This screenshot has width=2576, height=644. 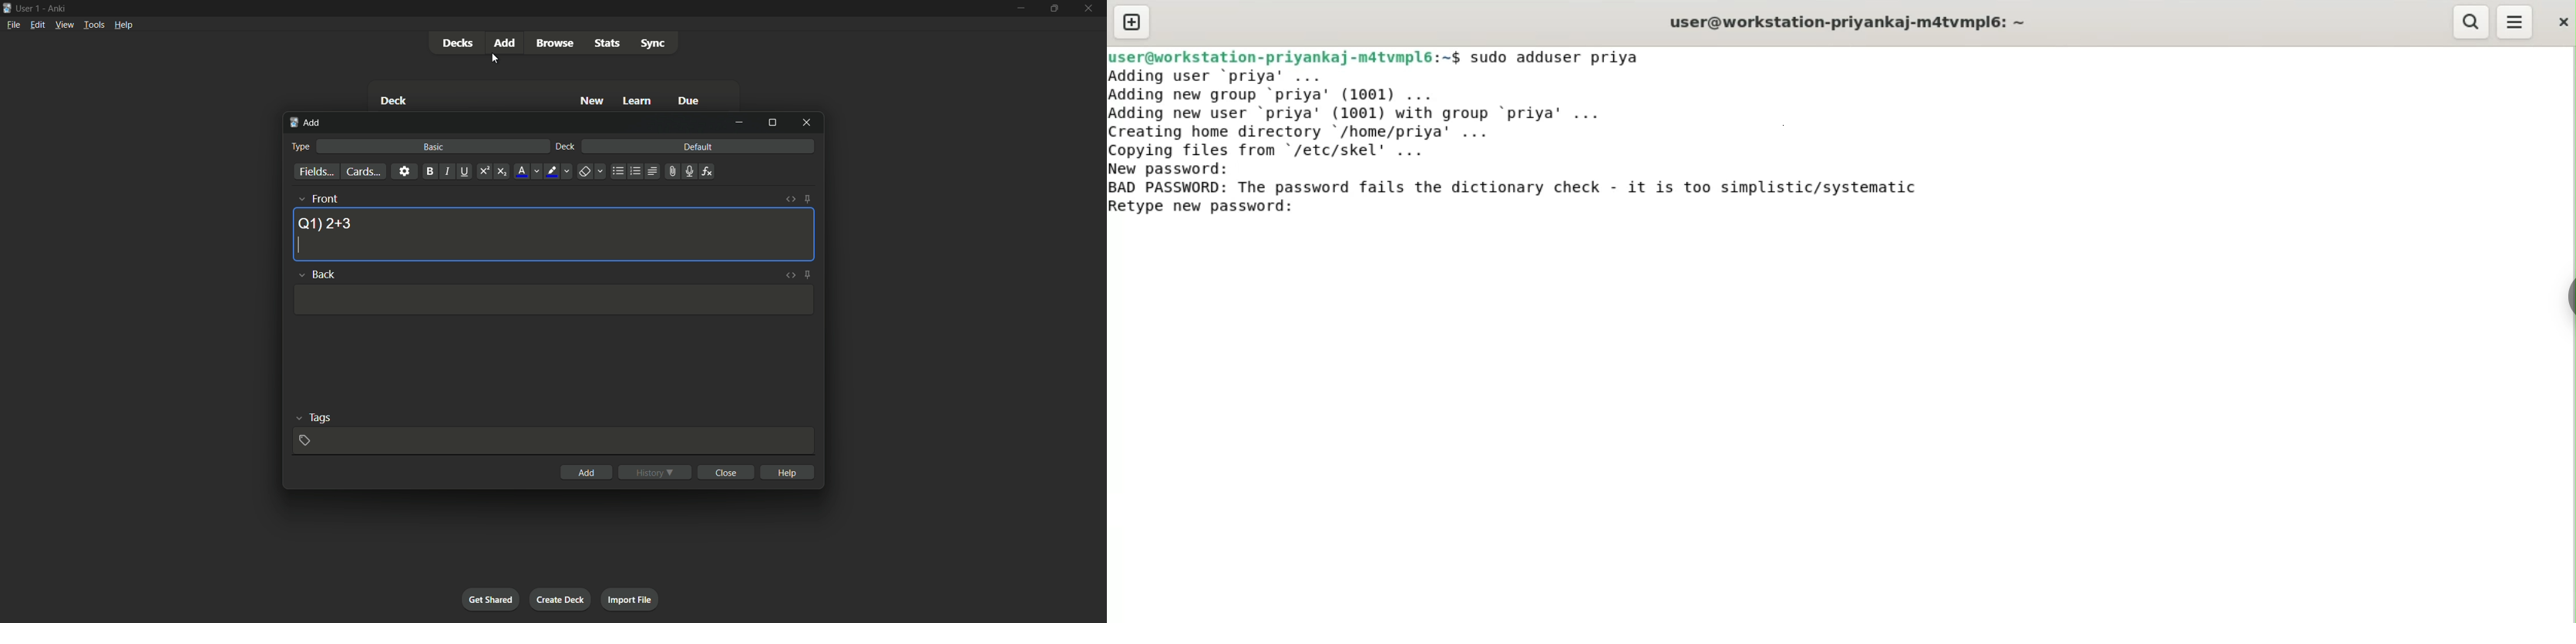 What do you see at coordinates (791, 276) in the screenshot?
I see `toggle html editor` at bounding box center [791, 276].